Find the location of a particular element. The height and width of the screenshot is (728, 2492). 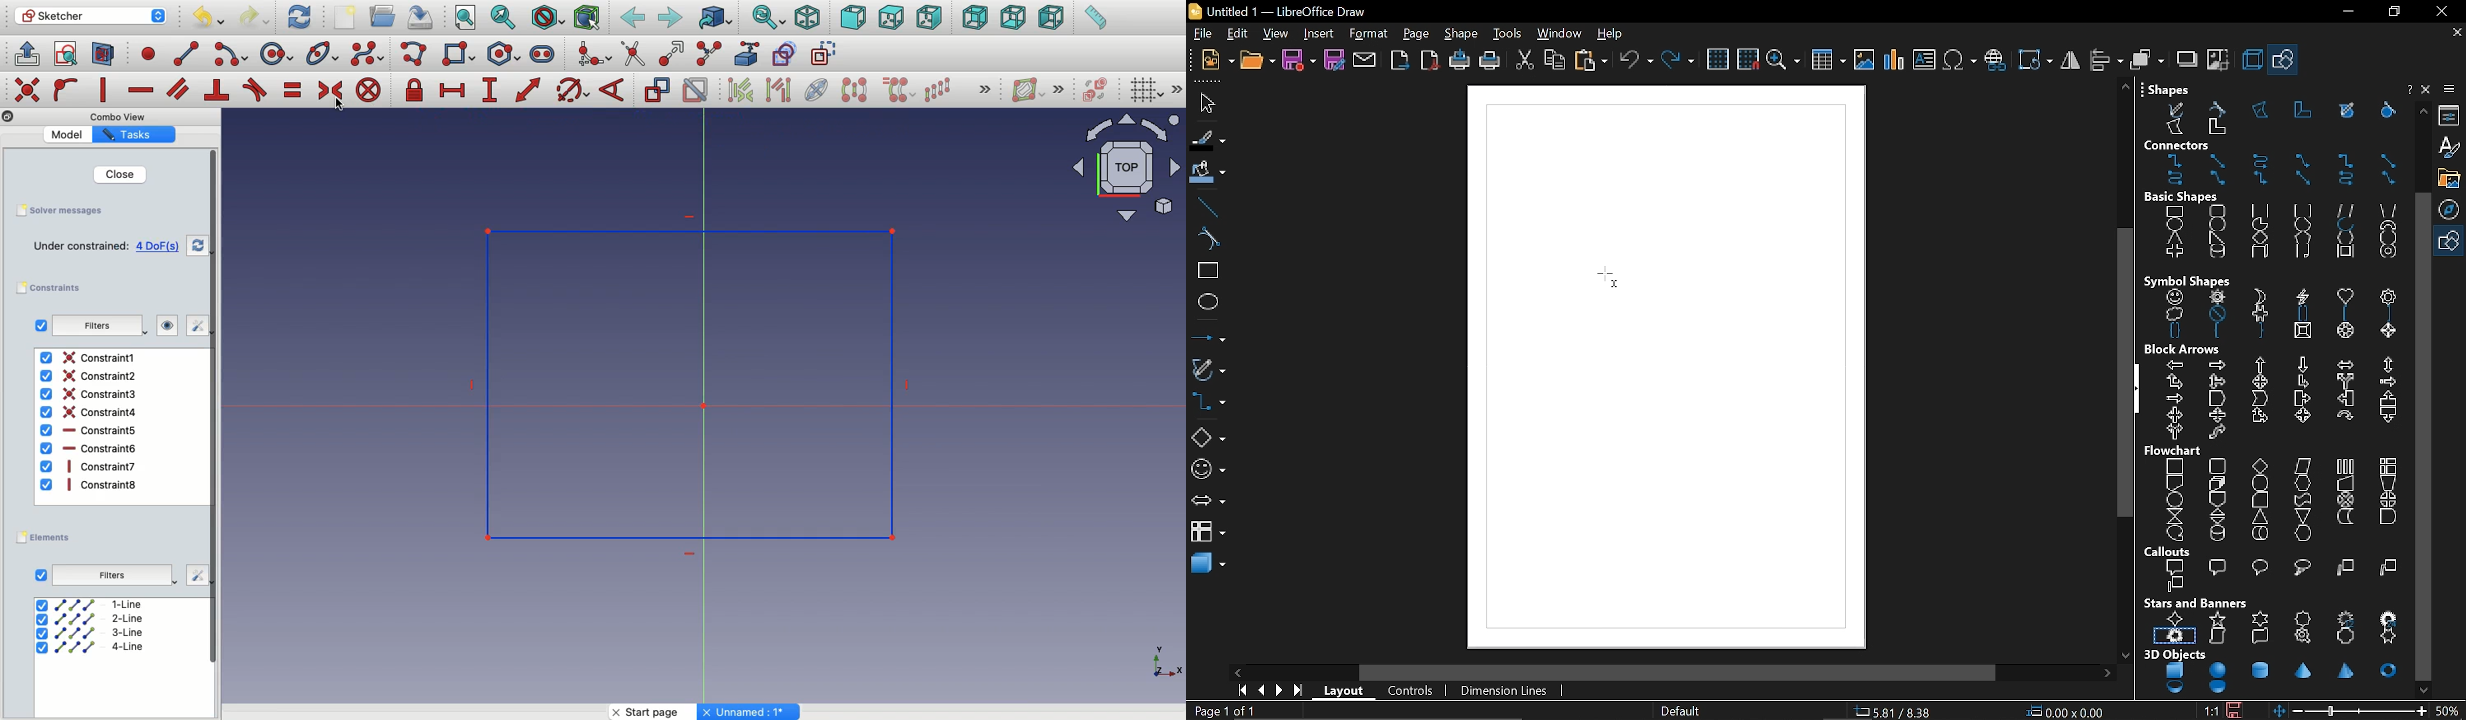

Minimize is located at coordinates (2343, 12).